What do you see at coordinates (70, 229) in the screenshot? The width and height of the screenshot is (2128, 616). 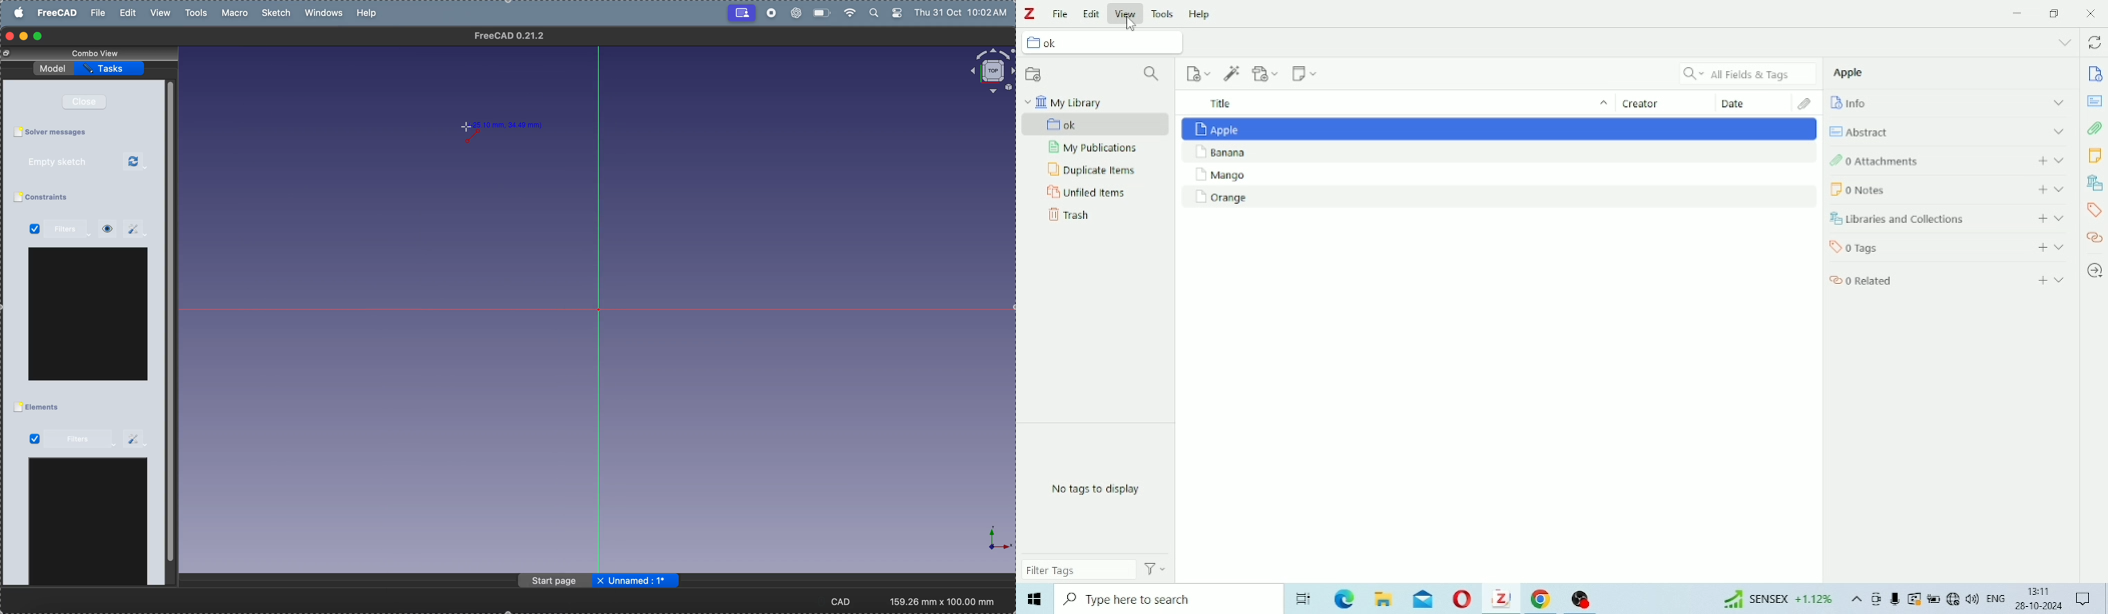 I see `filters` at bounding box center [70, 229].